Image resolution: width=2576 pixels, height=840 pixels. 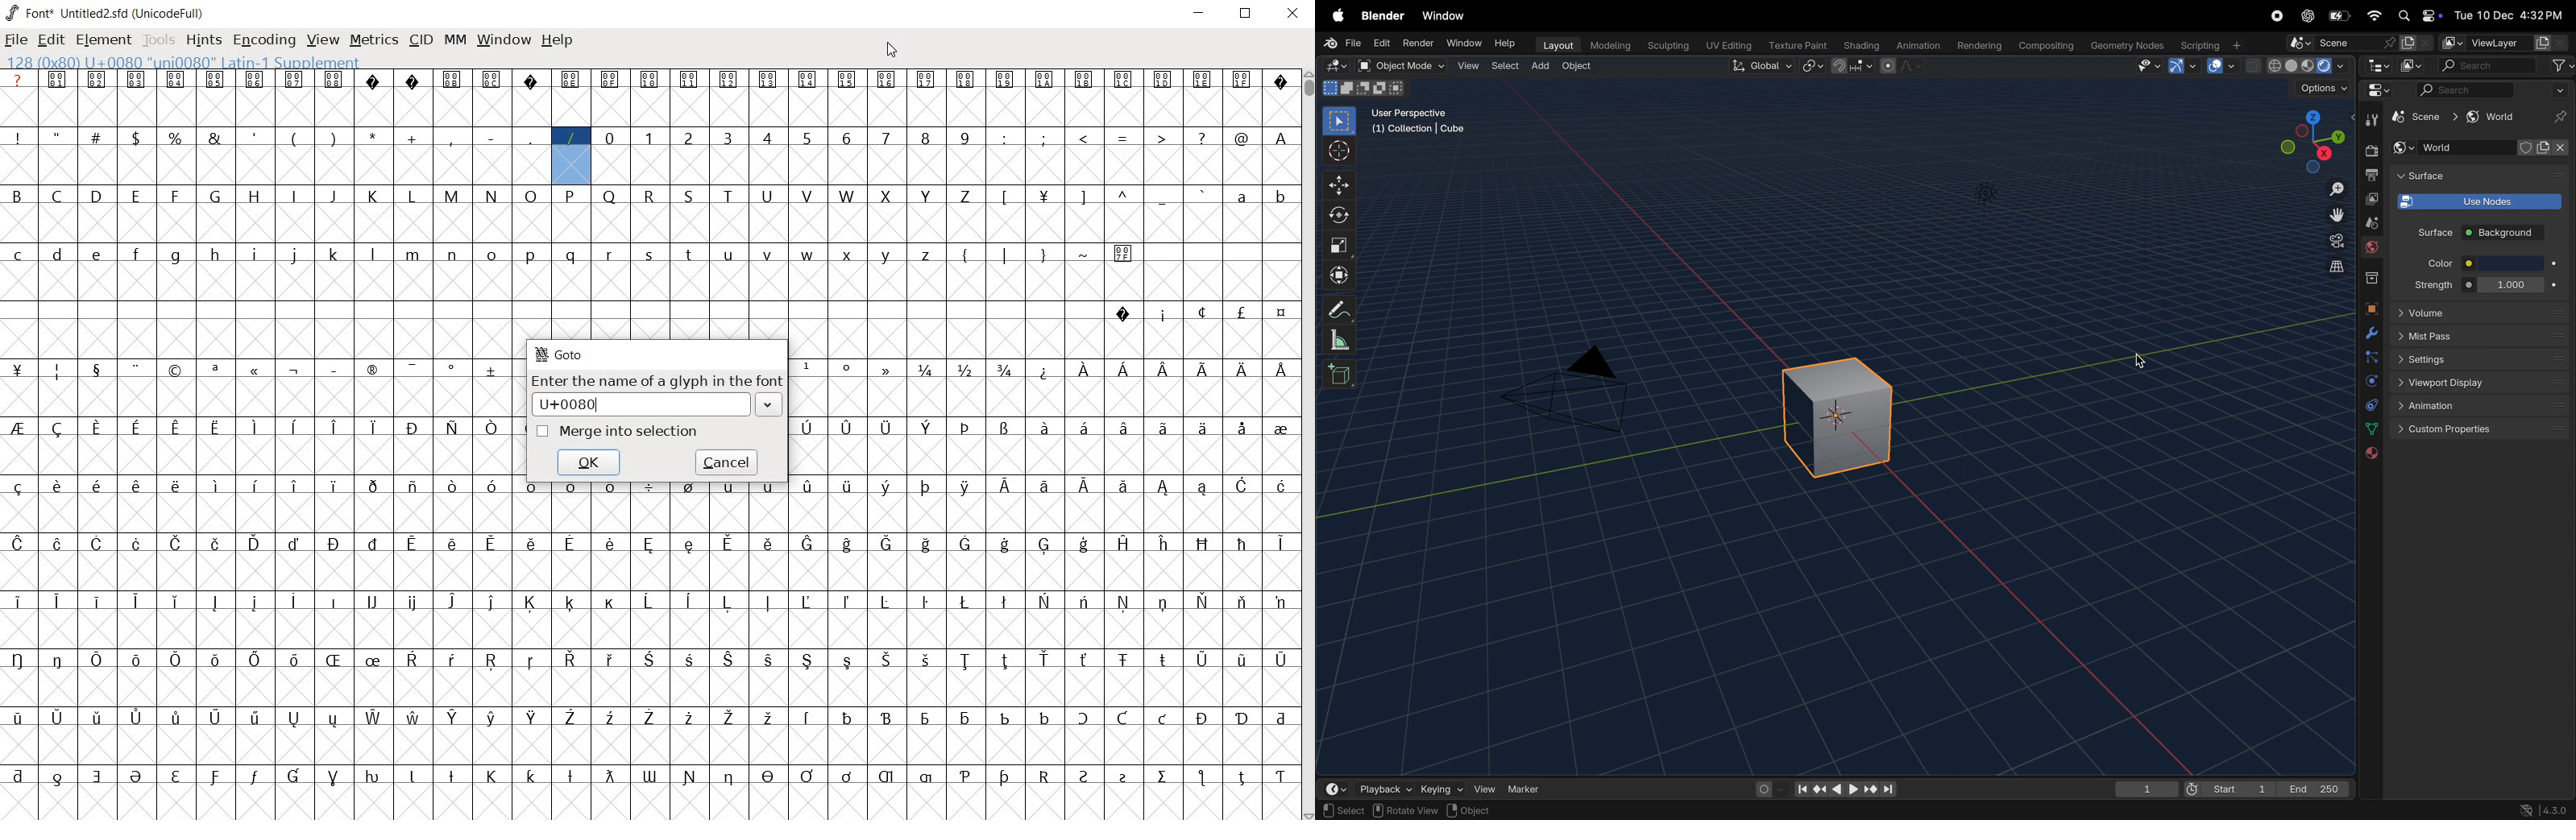 What do you see at coordinates (2484, 407) in the screenshot?
I see `animation` at bounding box center [2484, 407].